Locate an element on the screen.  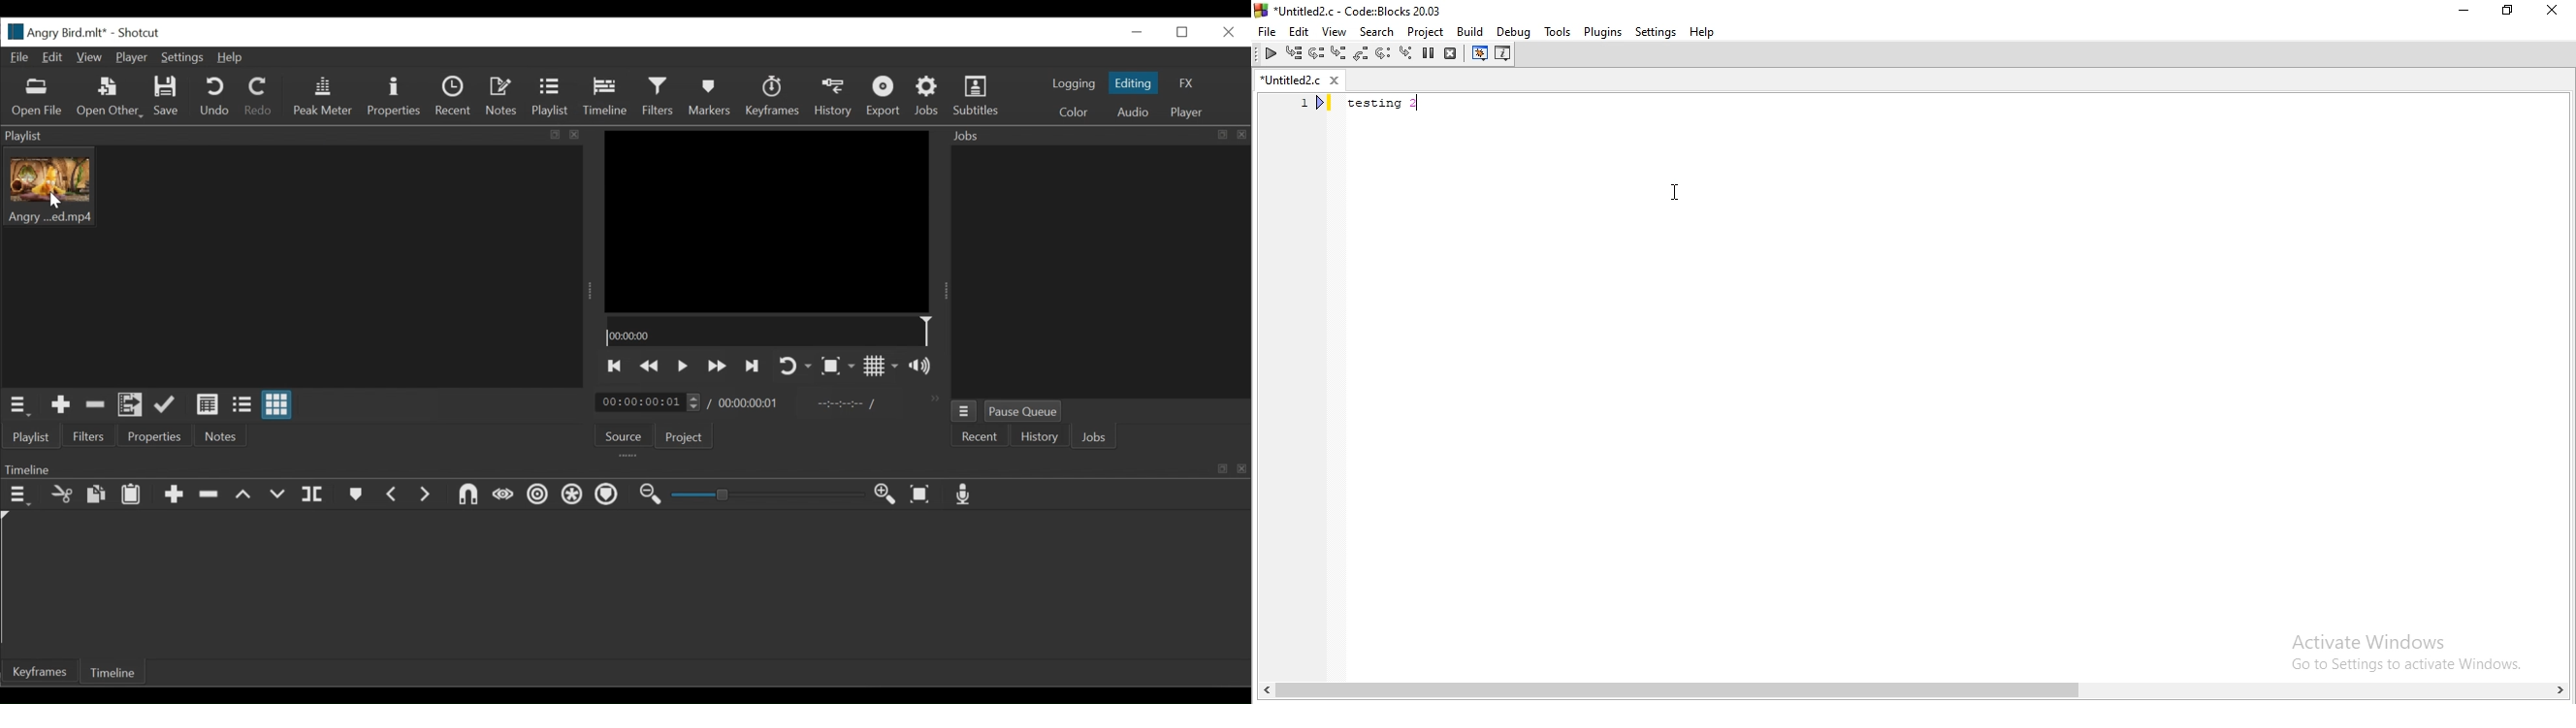
minimize is located at coordinates (1137, 32).